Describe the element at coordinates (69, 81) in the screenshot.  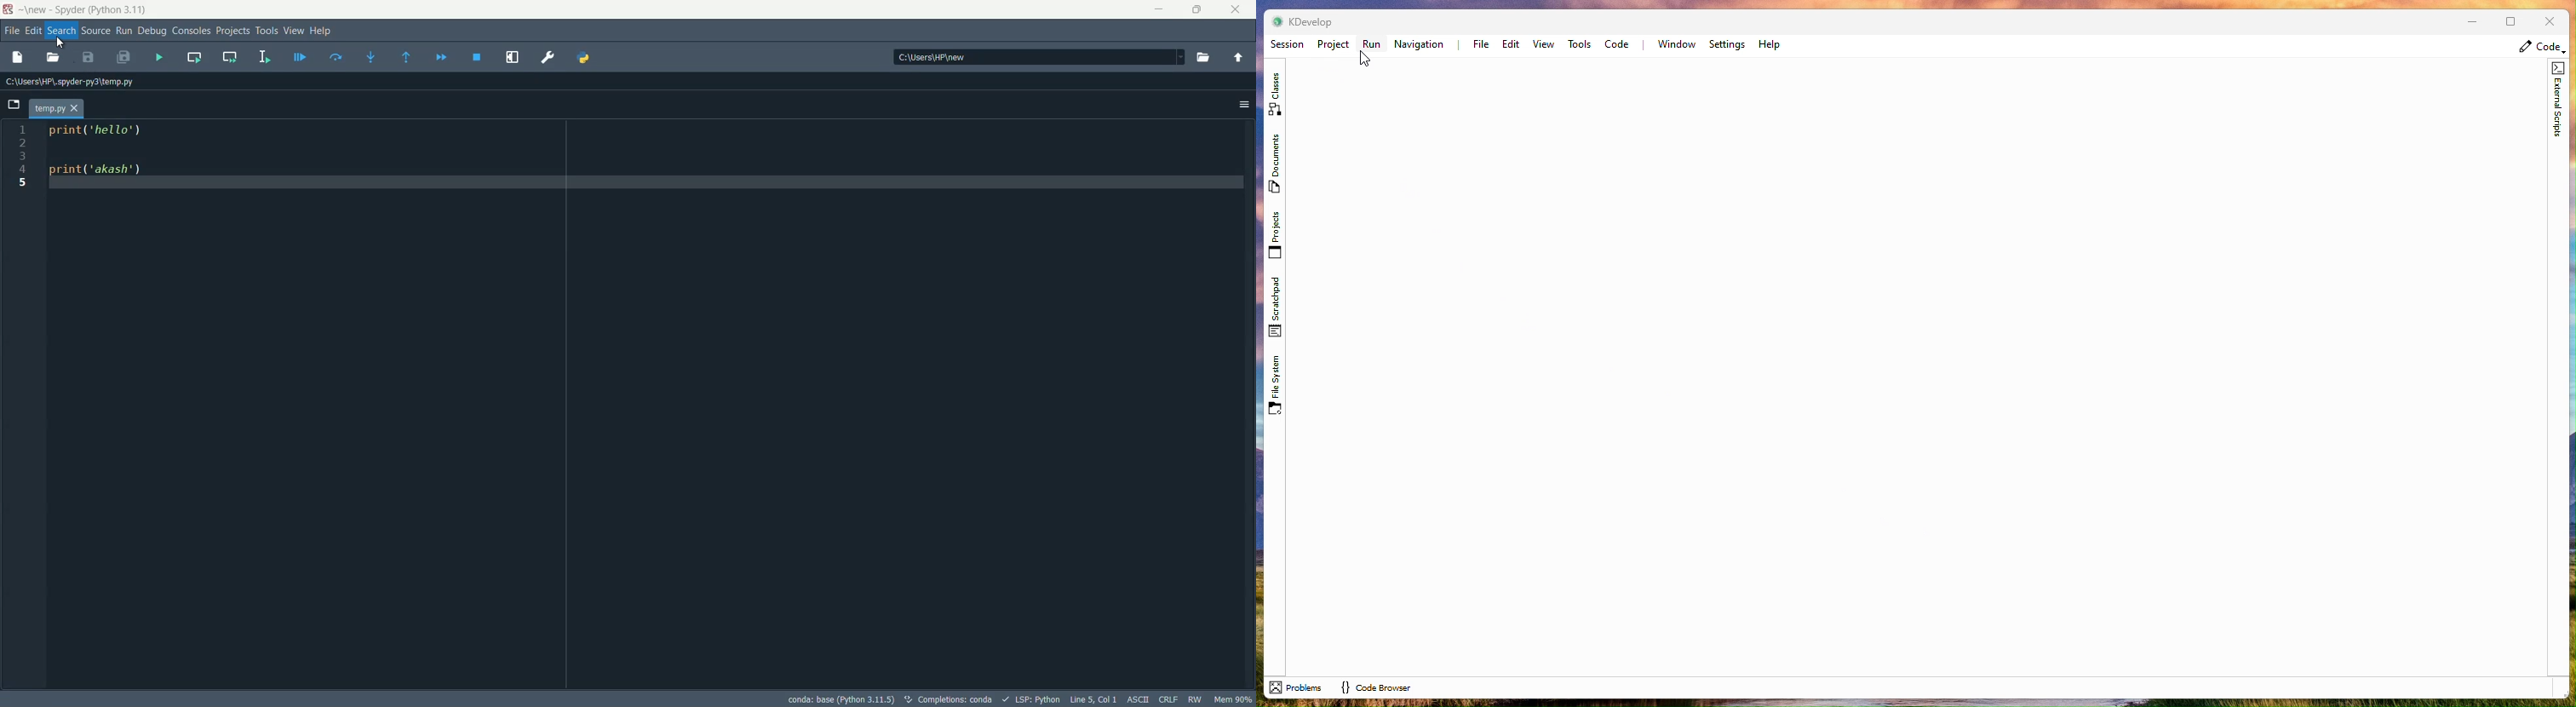
I see `C:\Users\HP\Spyder-py3\temp.py` at that location.